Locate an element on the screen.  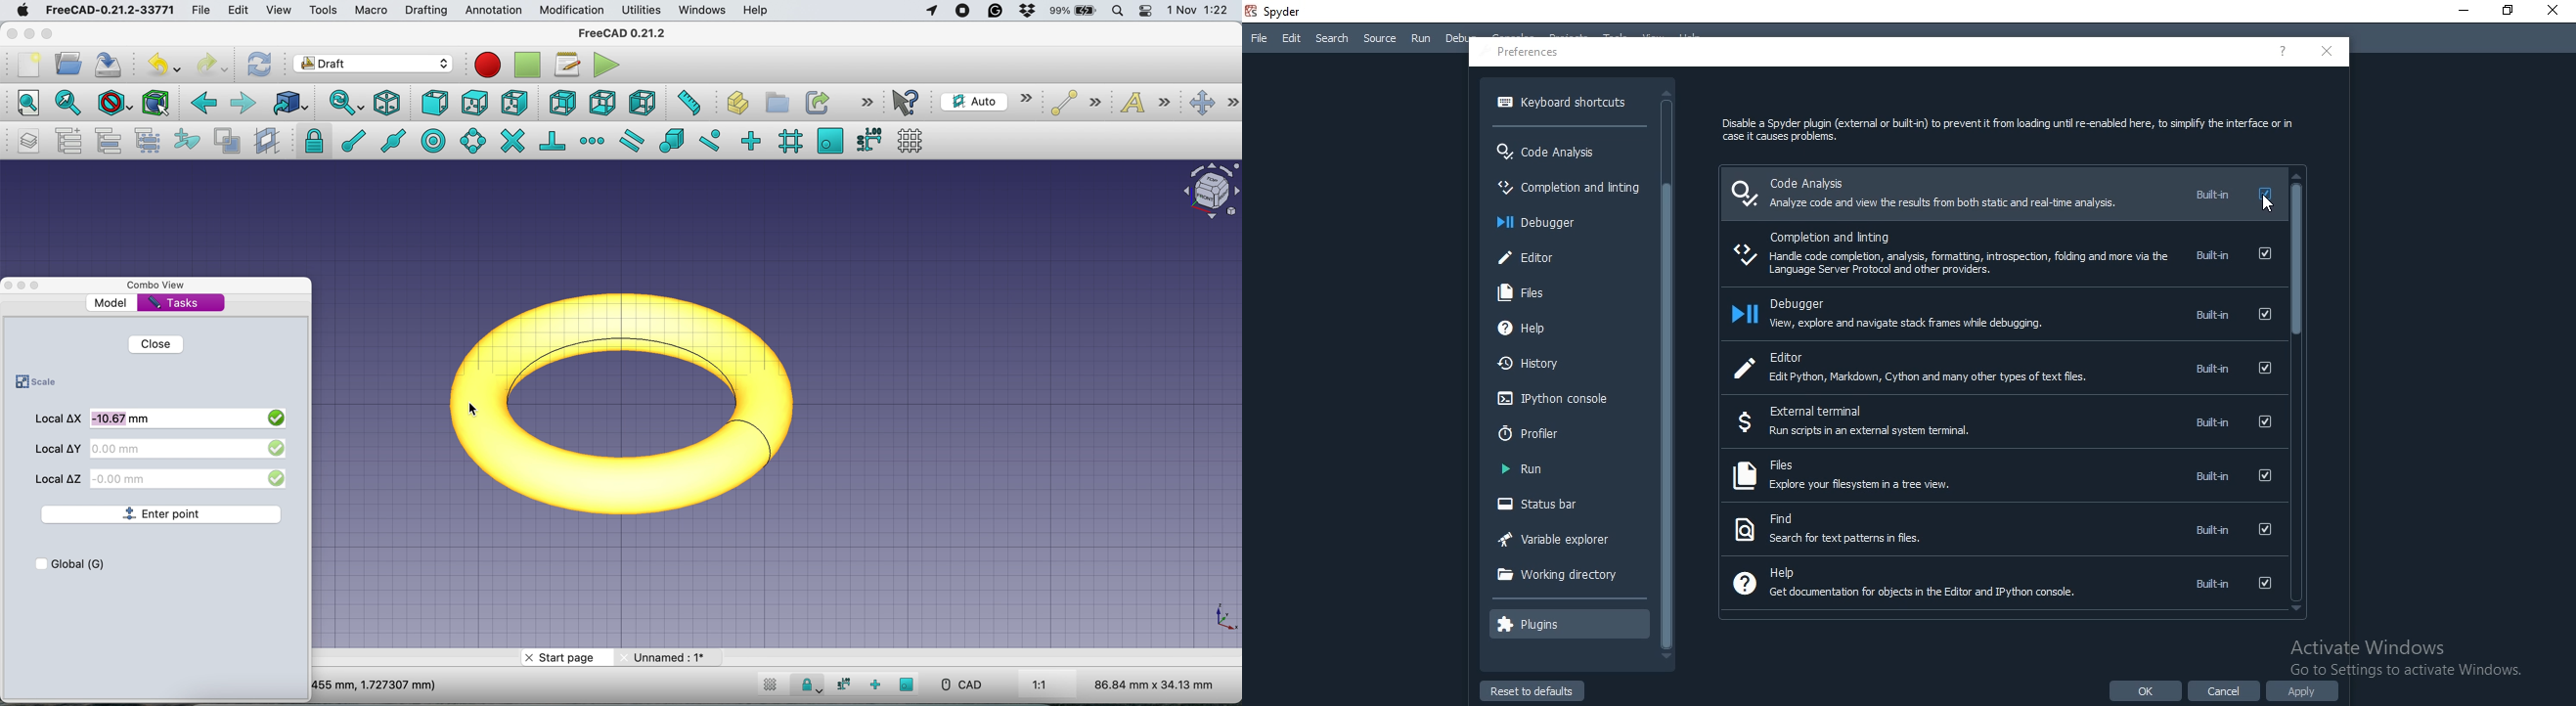
refresh is located at coordinates (260, 65).